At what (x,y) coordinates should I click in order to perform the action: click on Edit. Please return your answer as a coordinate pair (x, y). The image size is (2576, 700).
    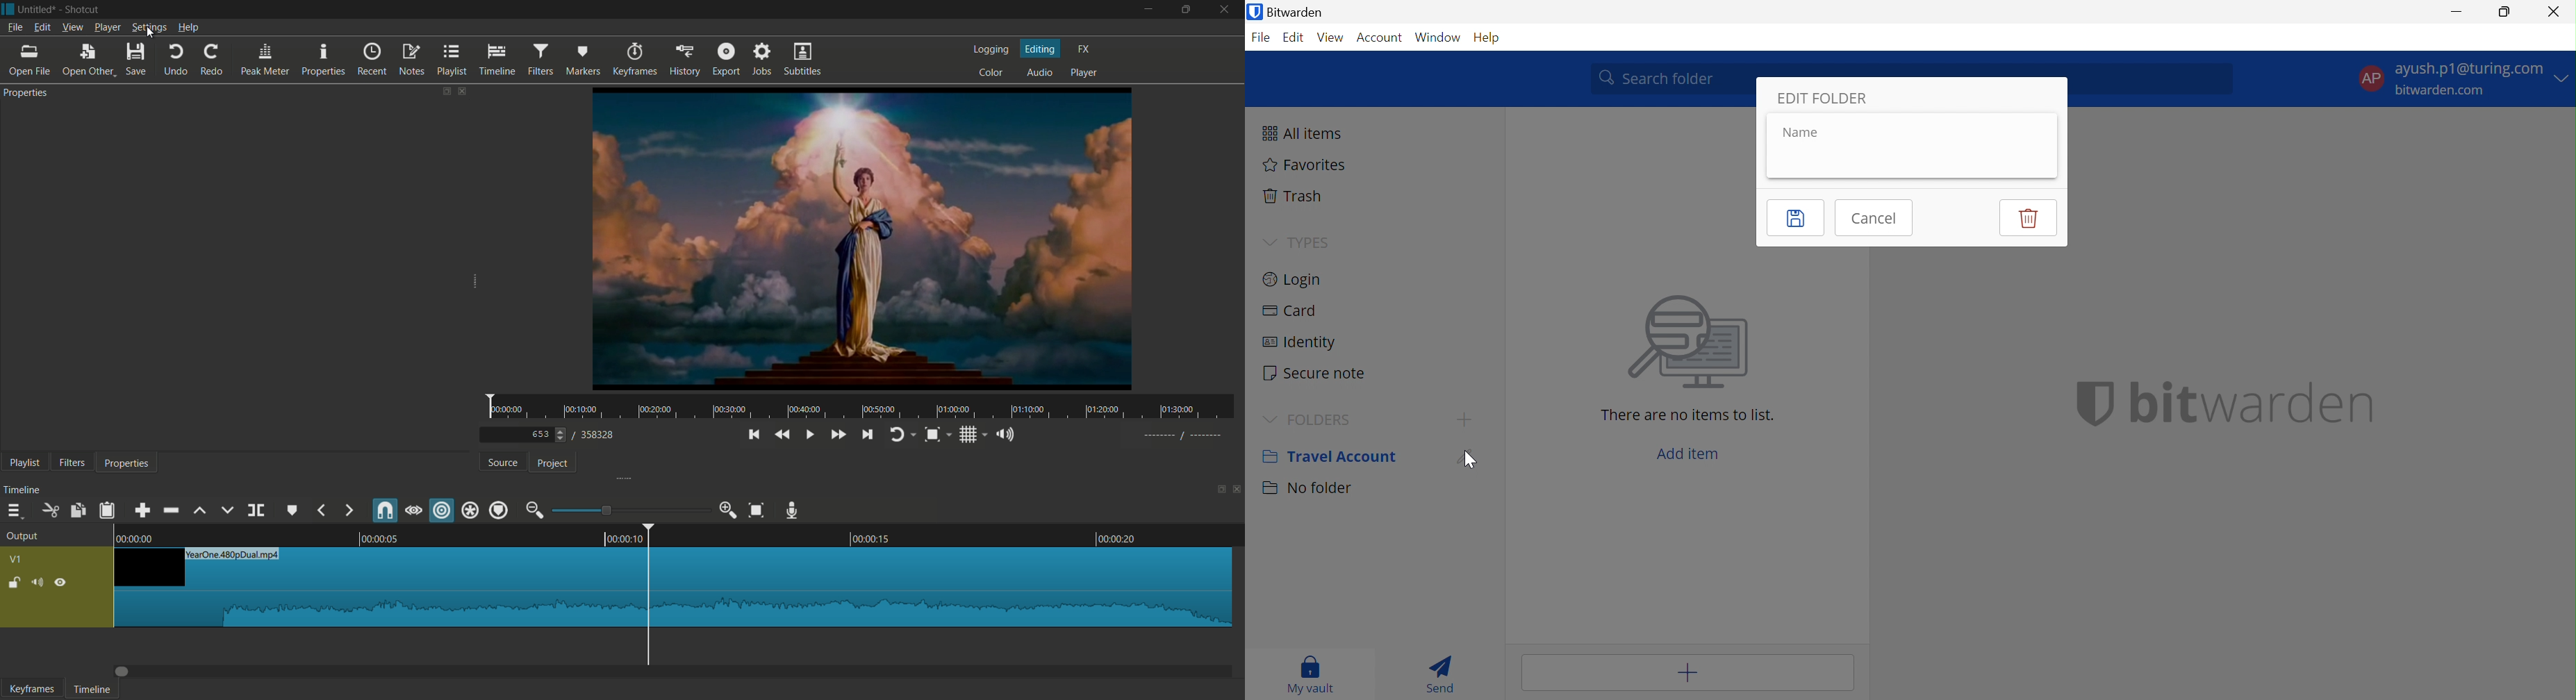
    Looking at the image, I should click on (1294, 39).